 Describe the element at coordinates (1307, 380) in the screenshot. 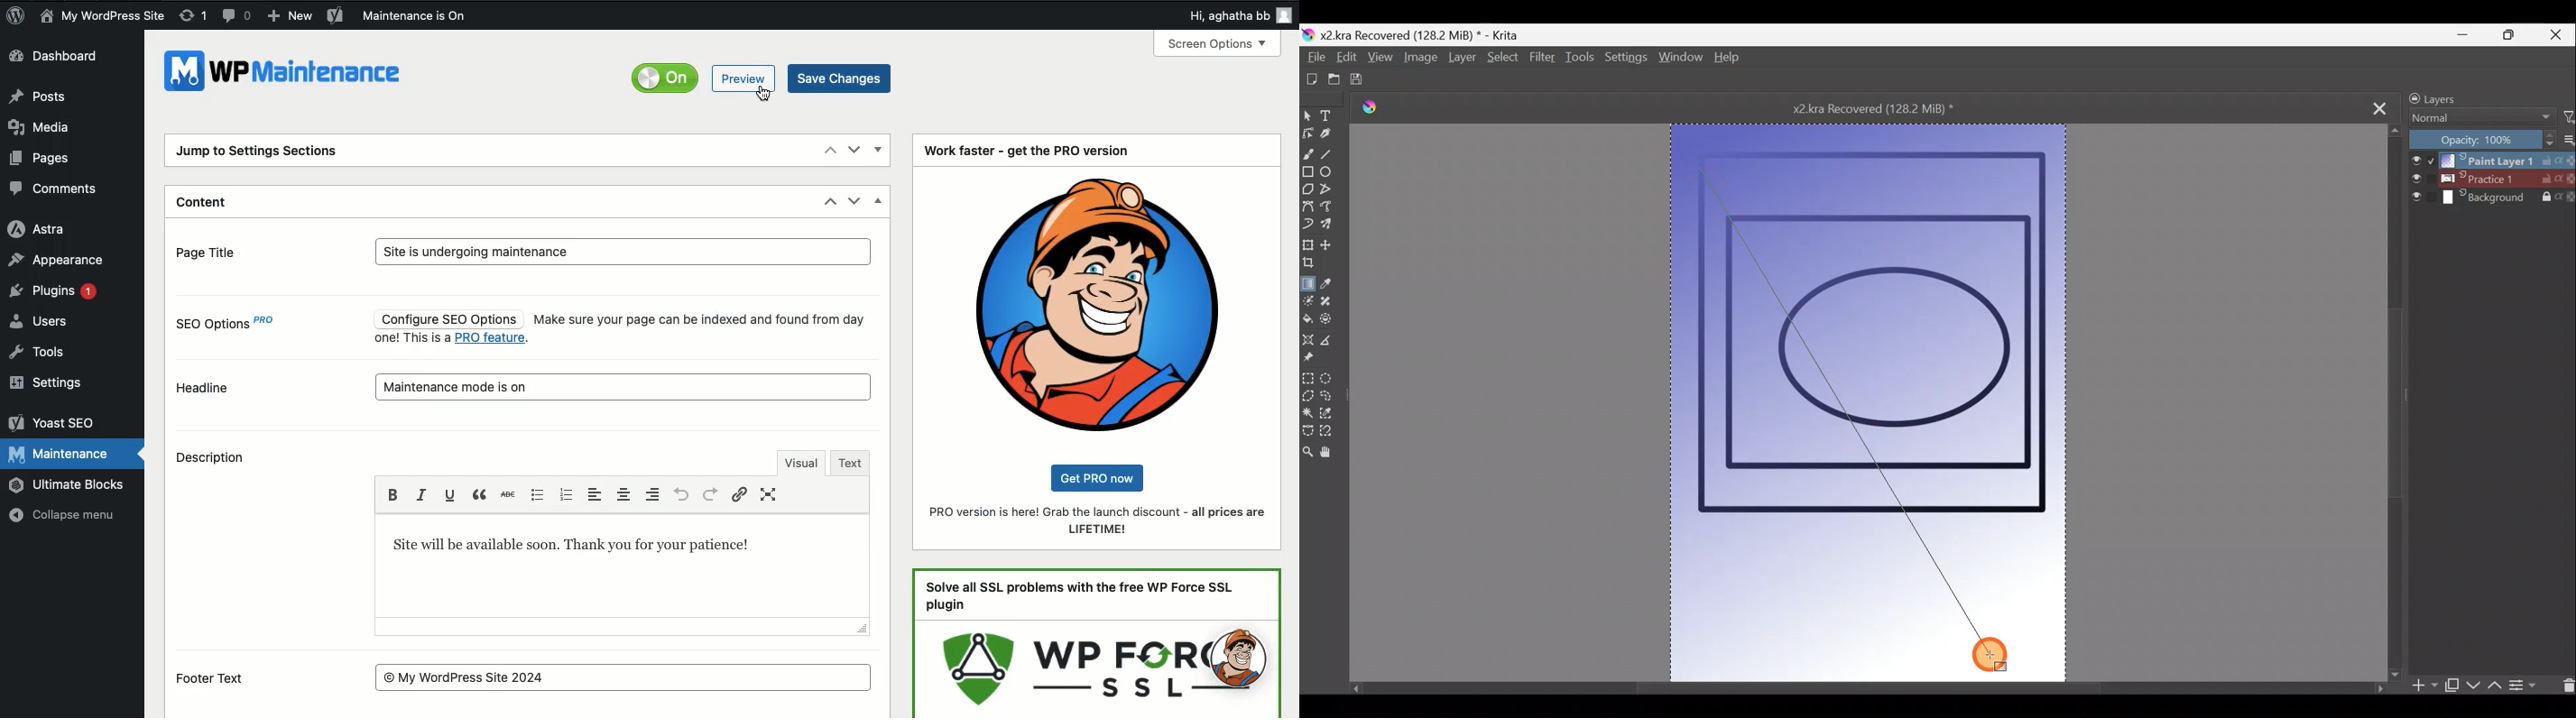

I see `Rectangular selection tool` at that location.